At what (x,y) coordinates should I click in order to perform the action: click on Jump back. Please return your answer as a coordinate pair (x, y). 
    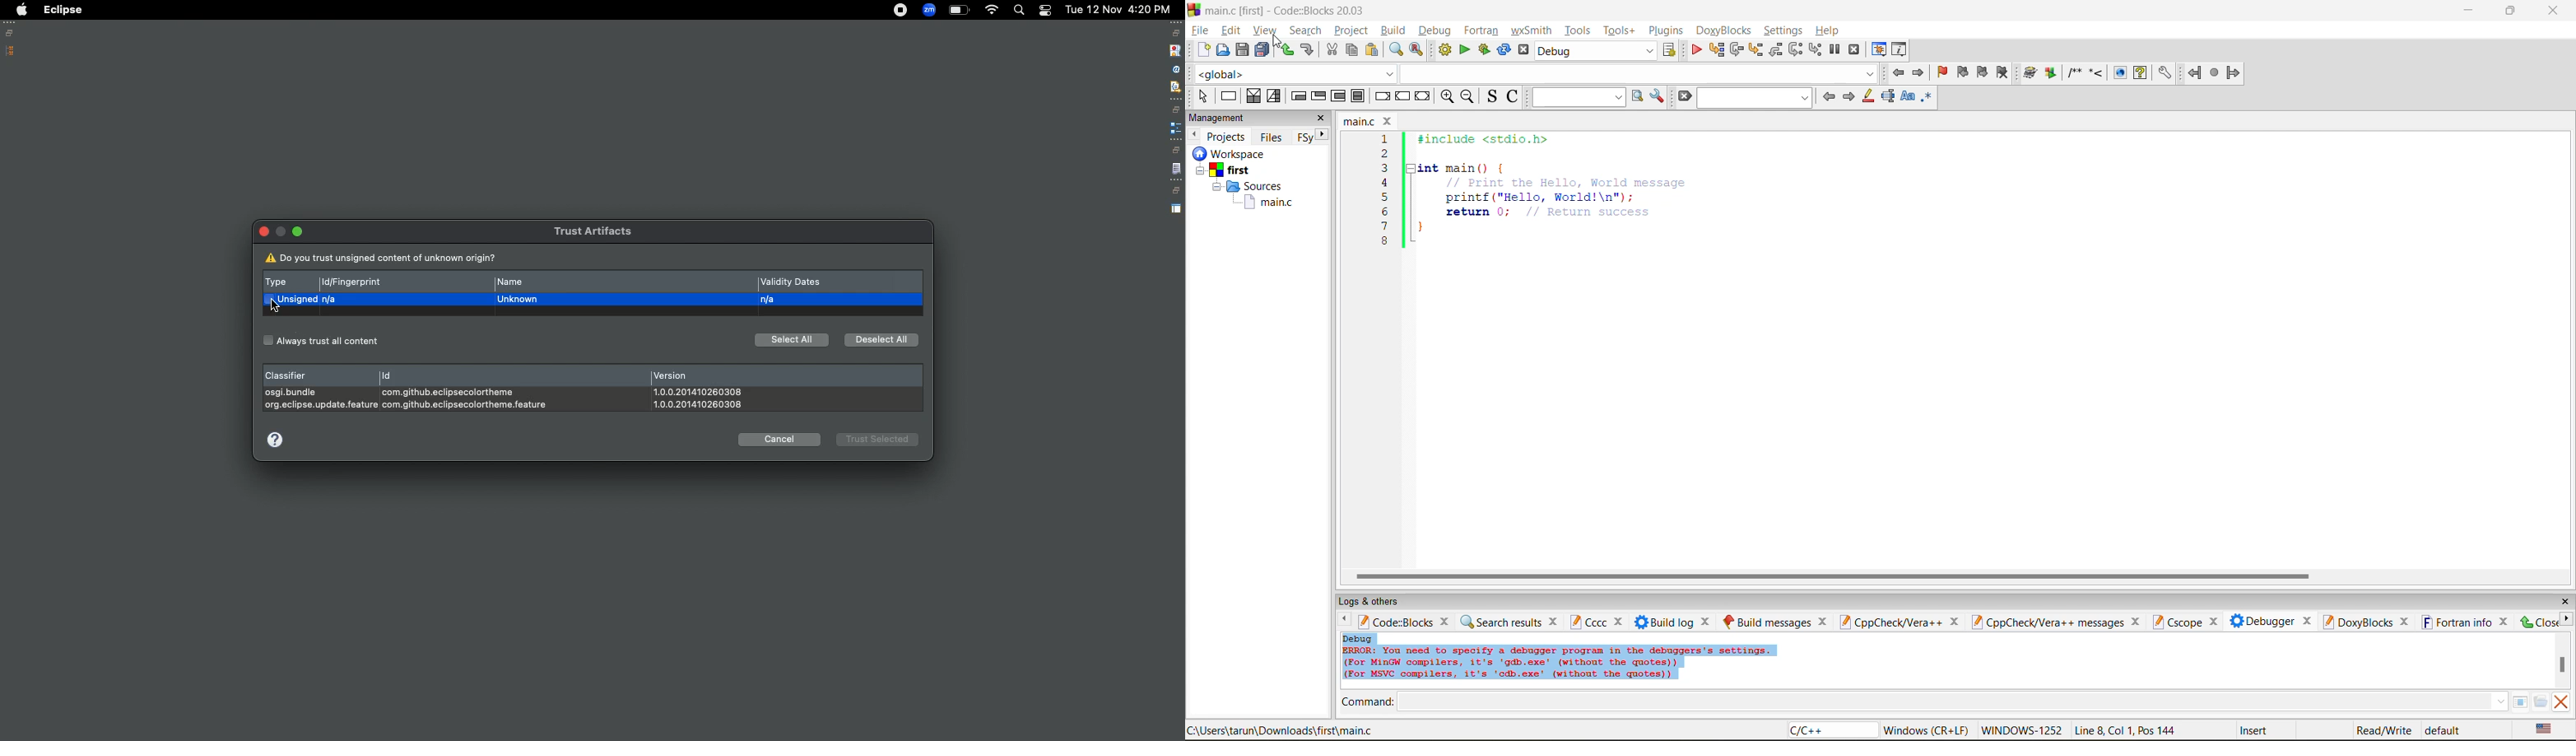
    Looking at the image, I should click on (2193, 73).